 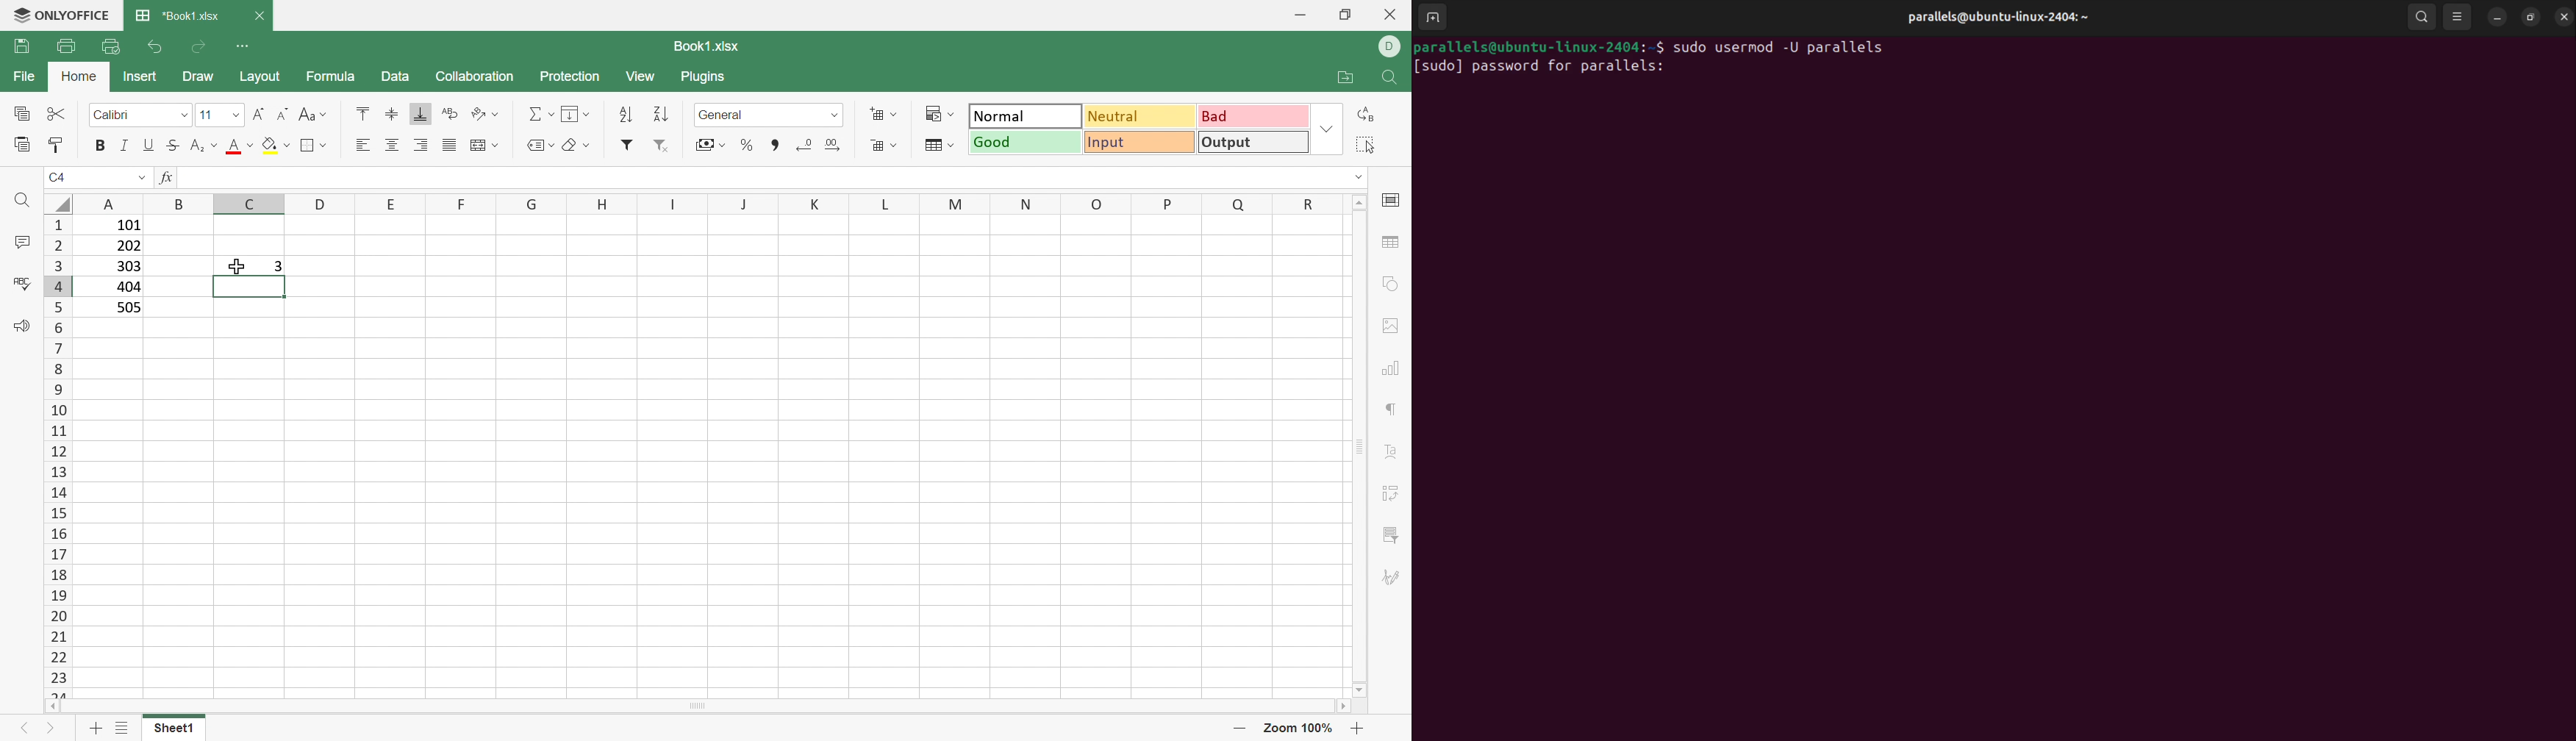 I want to click on paragraph settings, so click(x=1392, y=409).